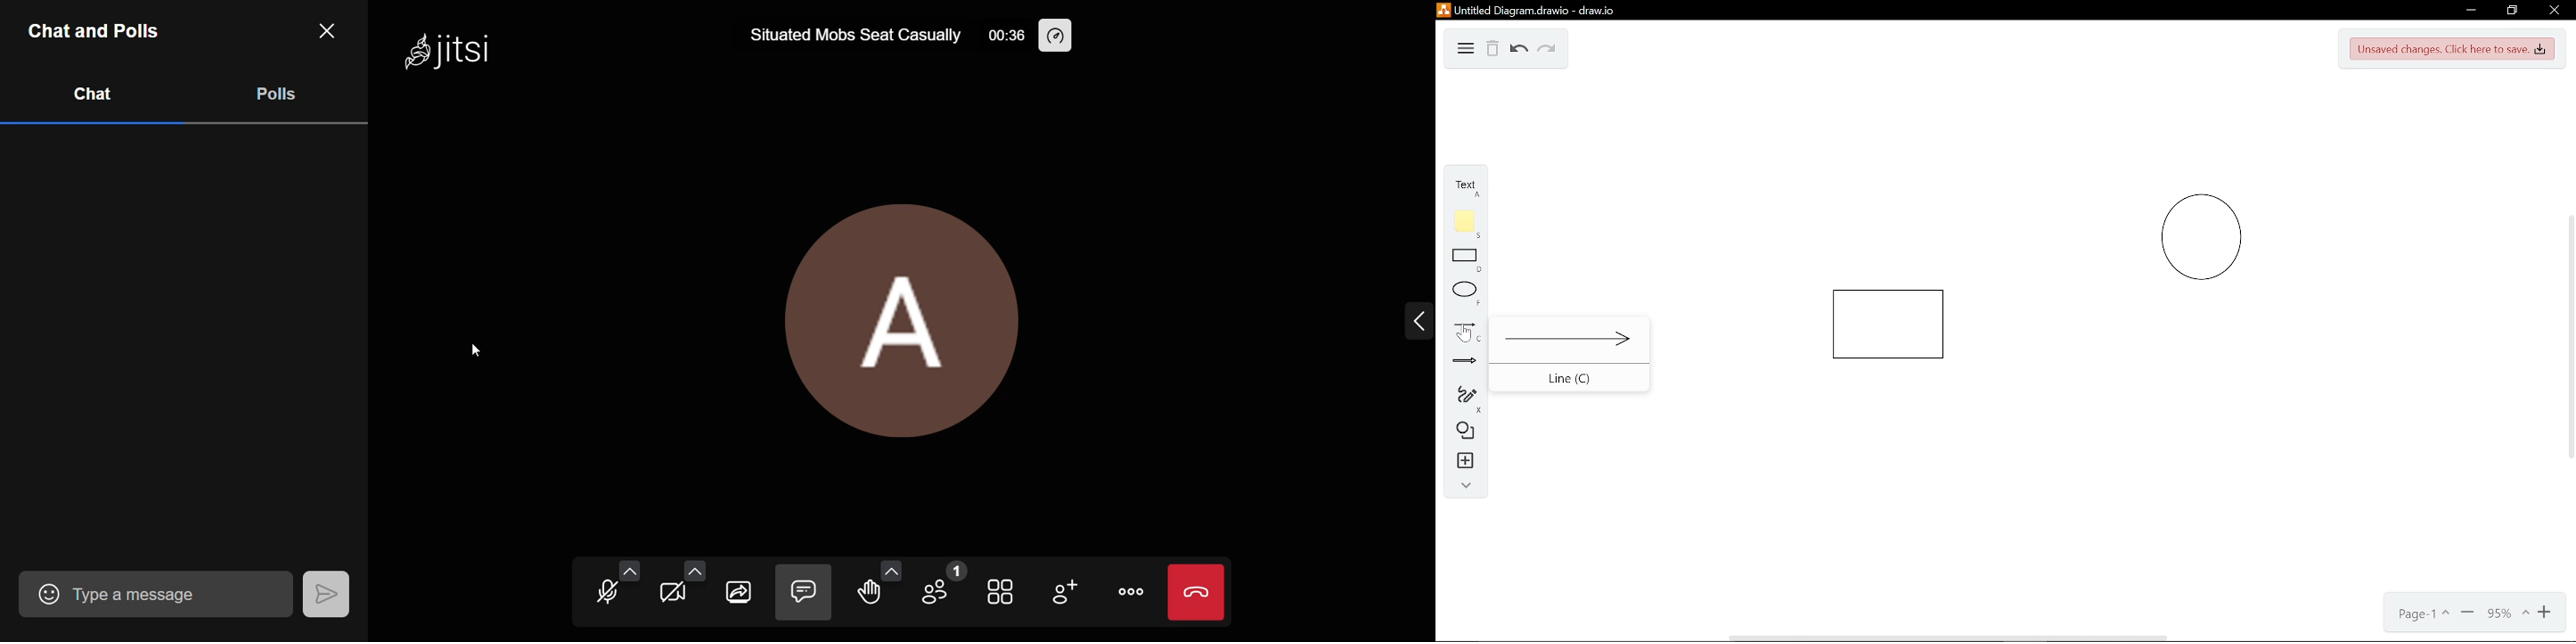  What do you see at coordinates (2546, 613) in the screenshot?
I see `Zoom in` at bounding box center [2546, 613].